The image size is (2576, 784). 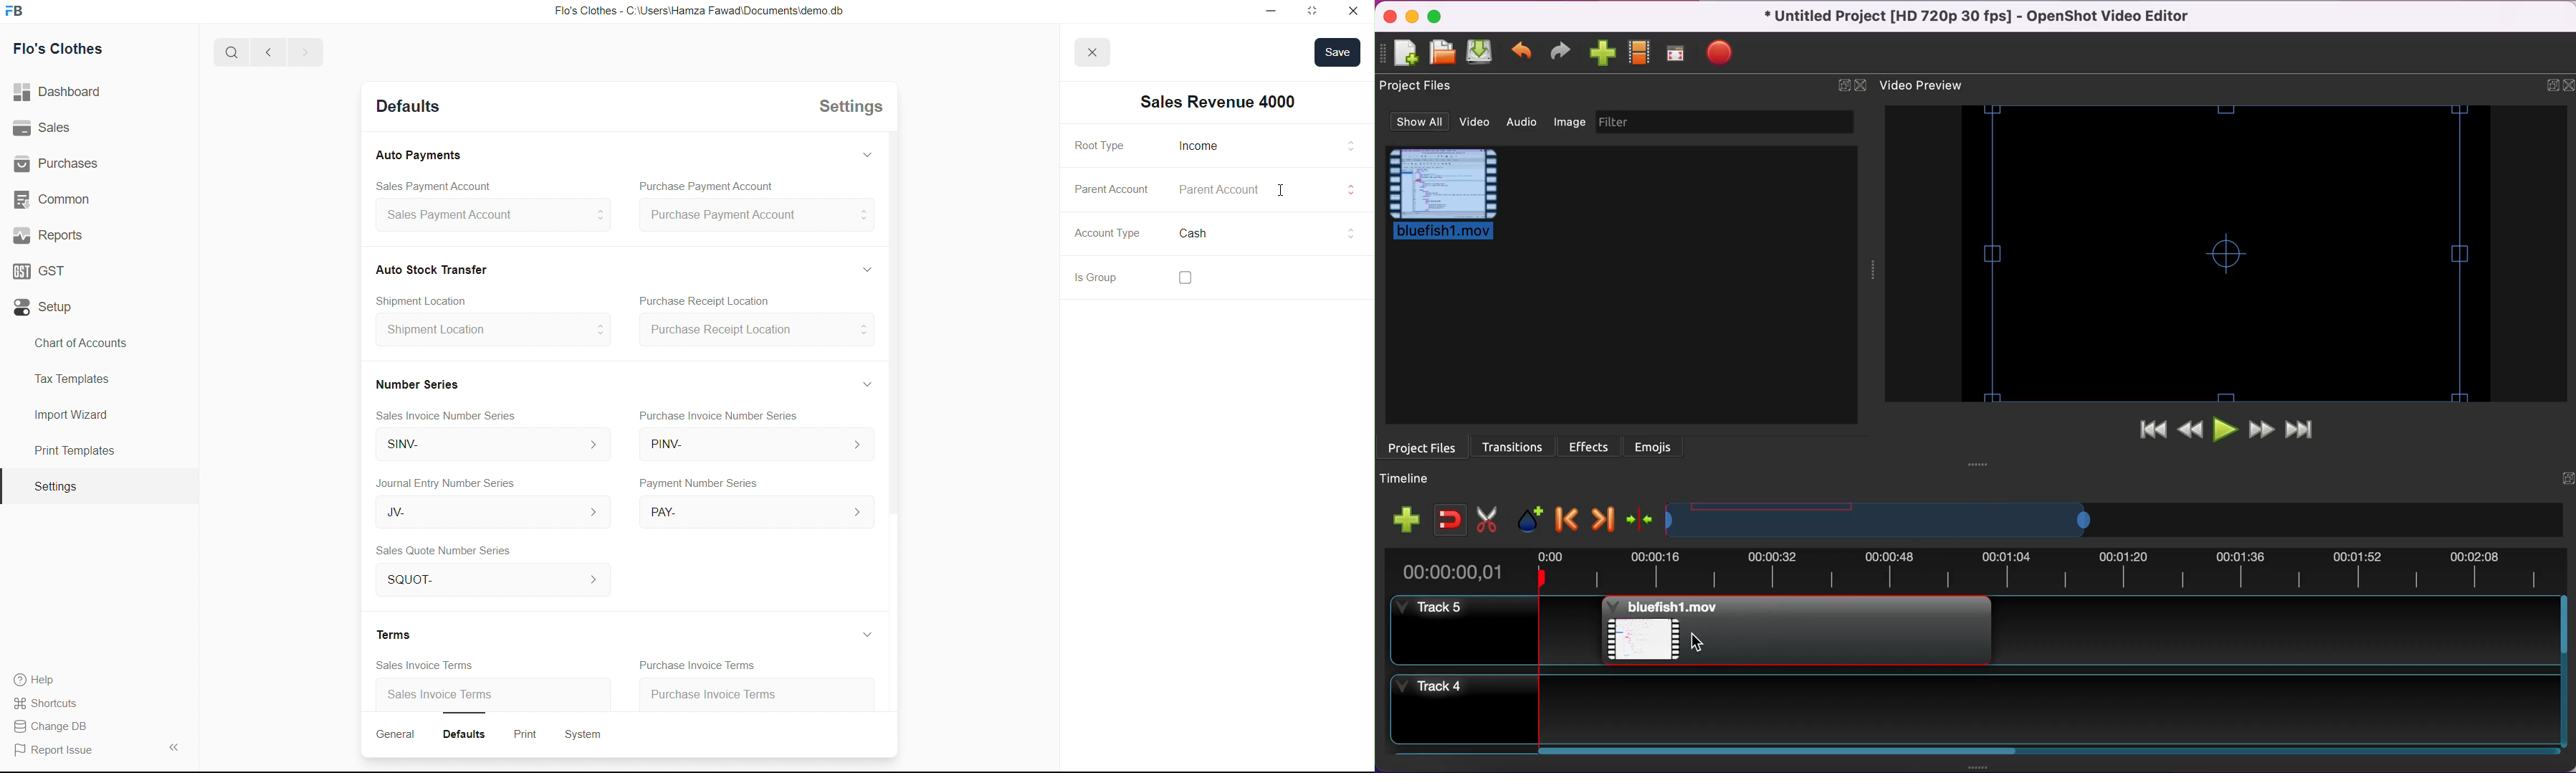 I want to click on SINV-, so click(x=486, y=446).